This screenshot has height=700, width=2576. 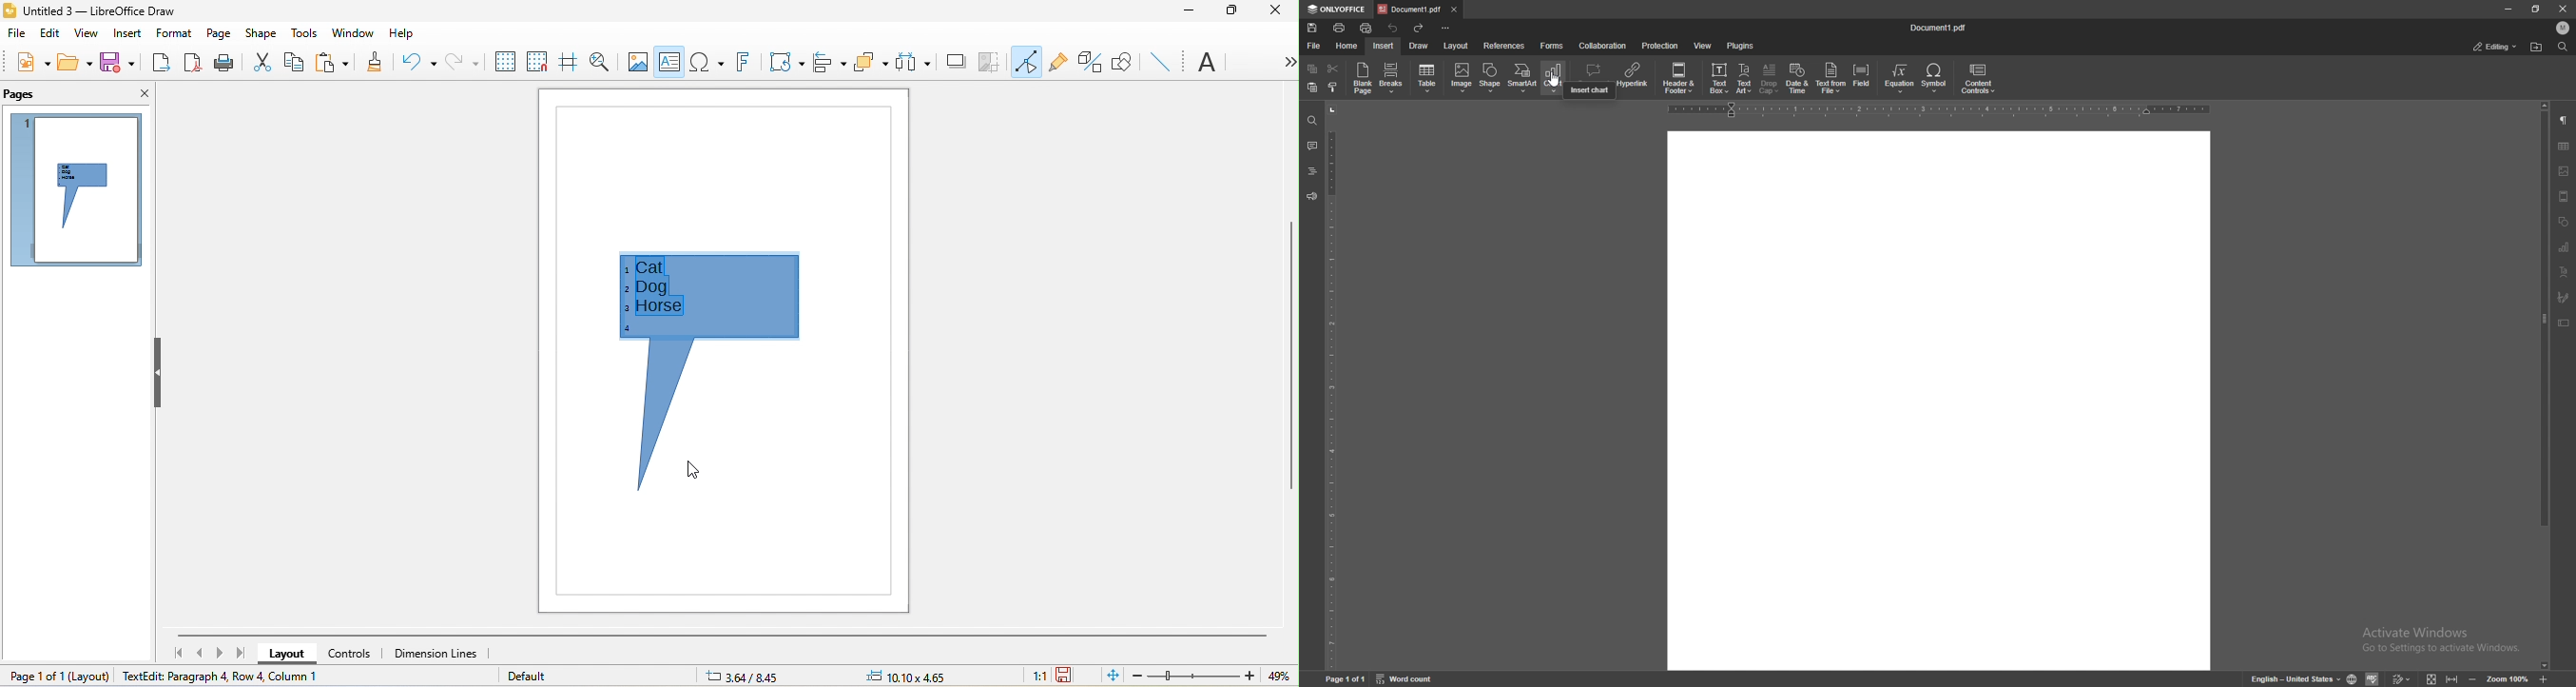 What do you see at coordinates (1312, 196) in the screenshot?
I see `feedback` at bounding box center [1312, 196].